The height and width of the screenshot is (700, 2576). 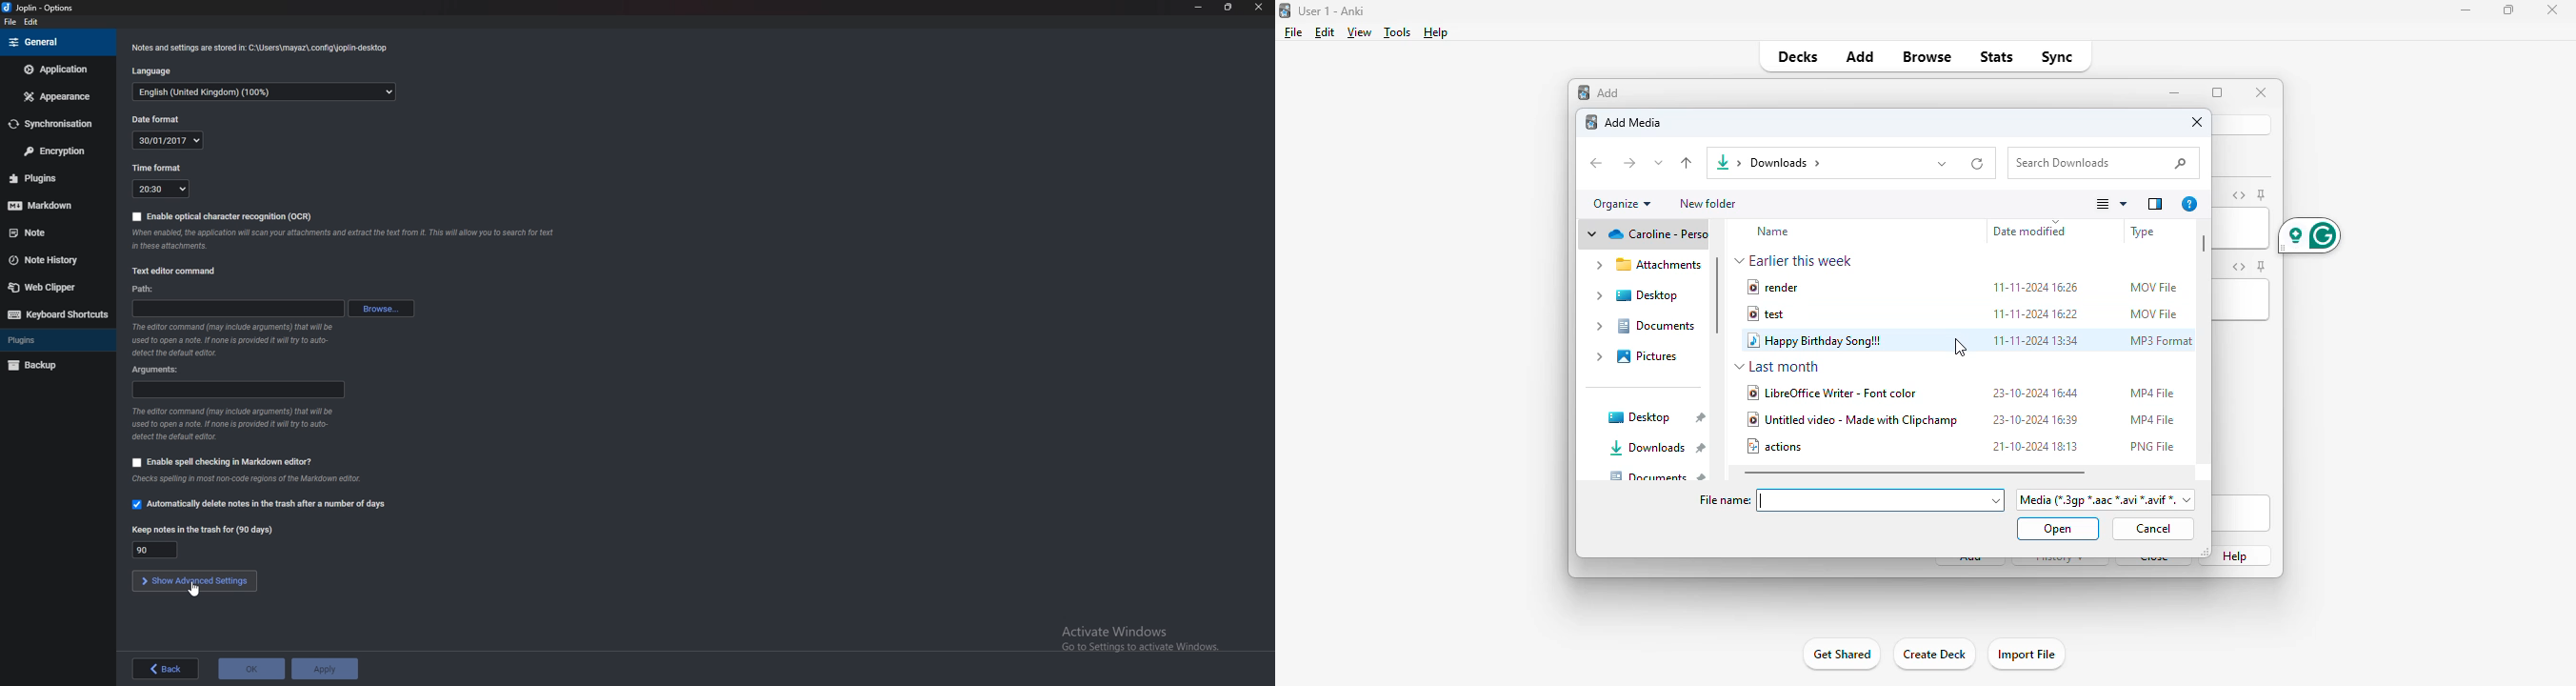 I want to click on help, so click(x=1436, y=32).